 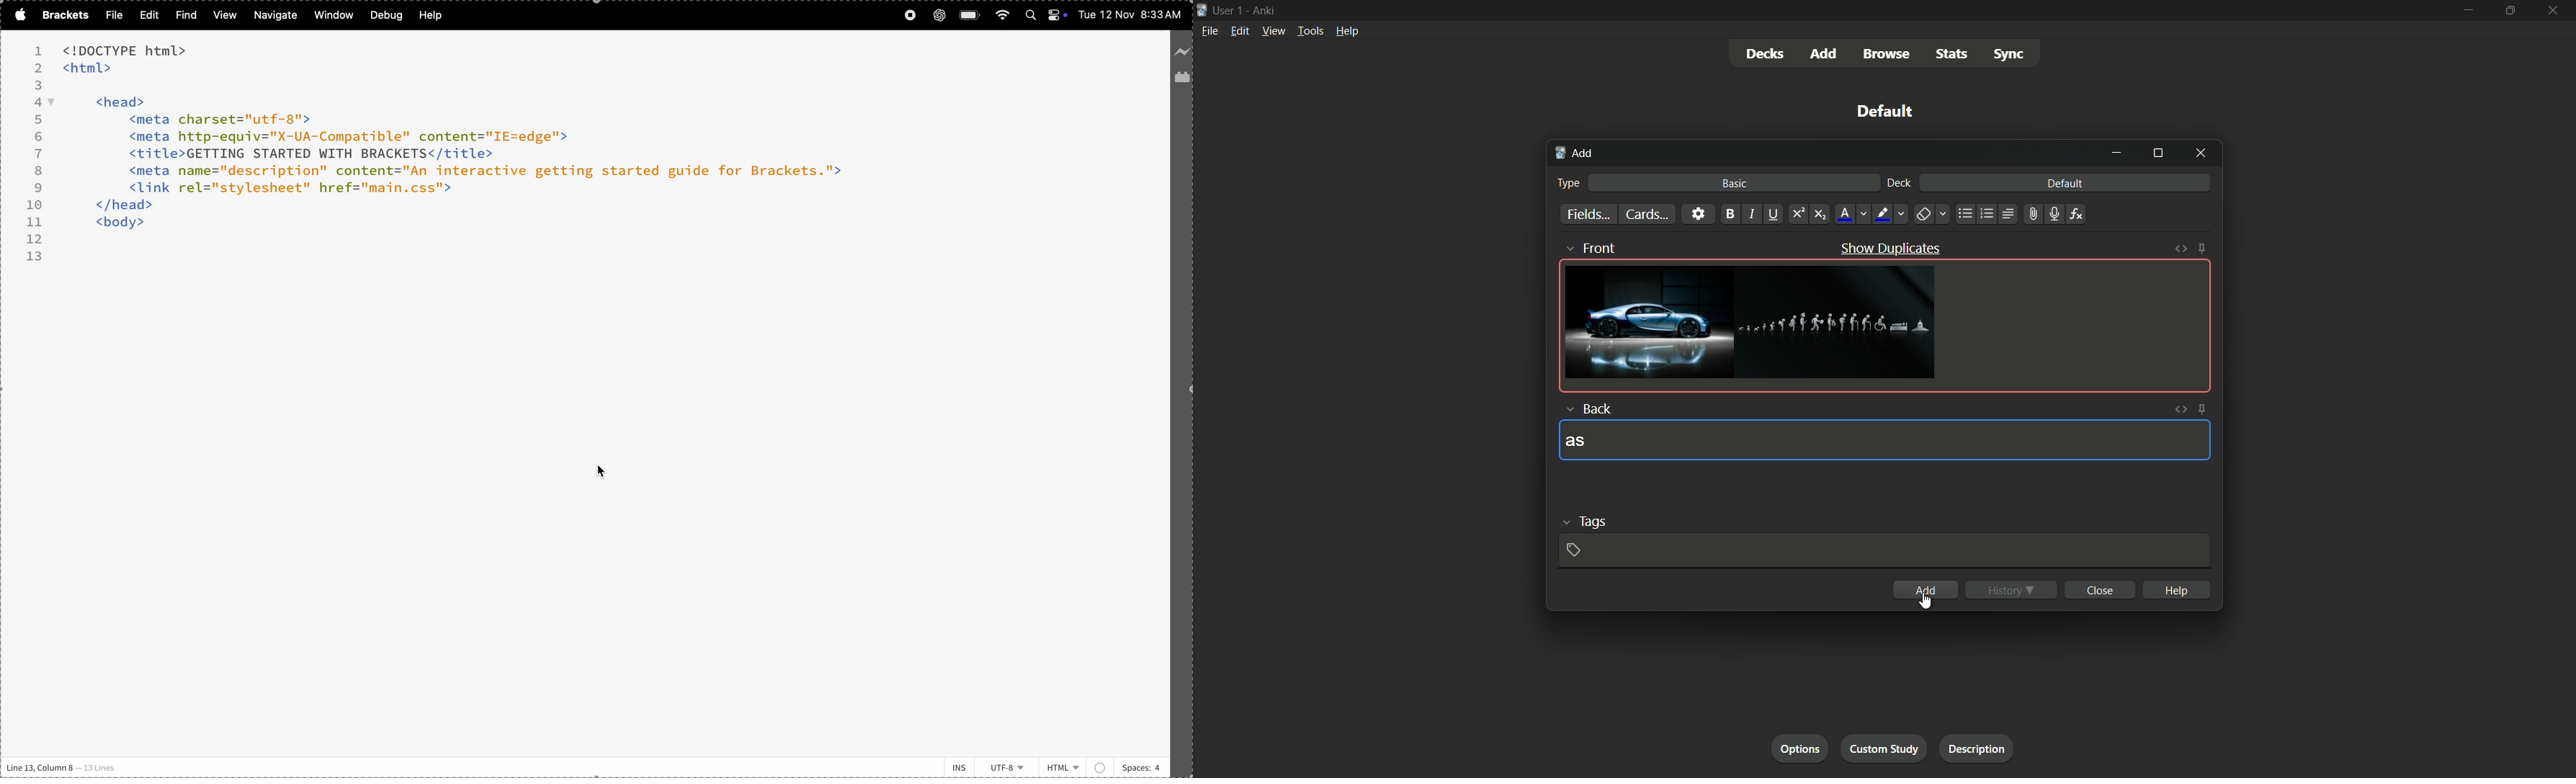 I want to click on one image added, so click(x=1647, y=322).